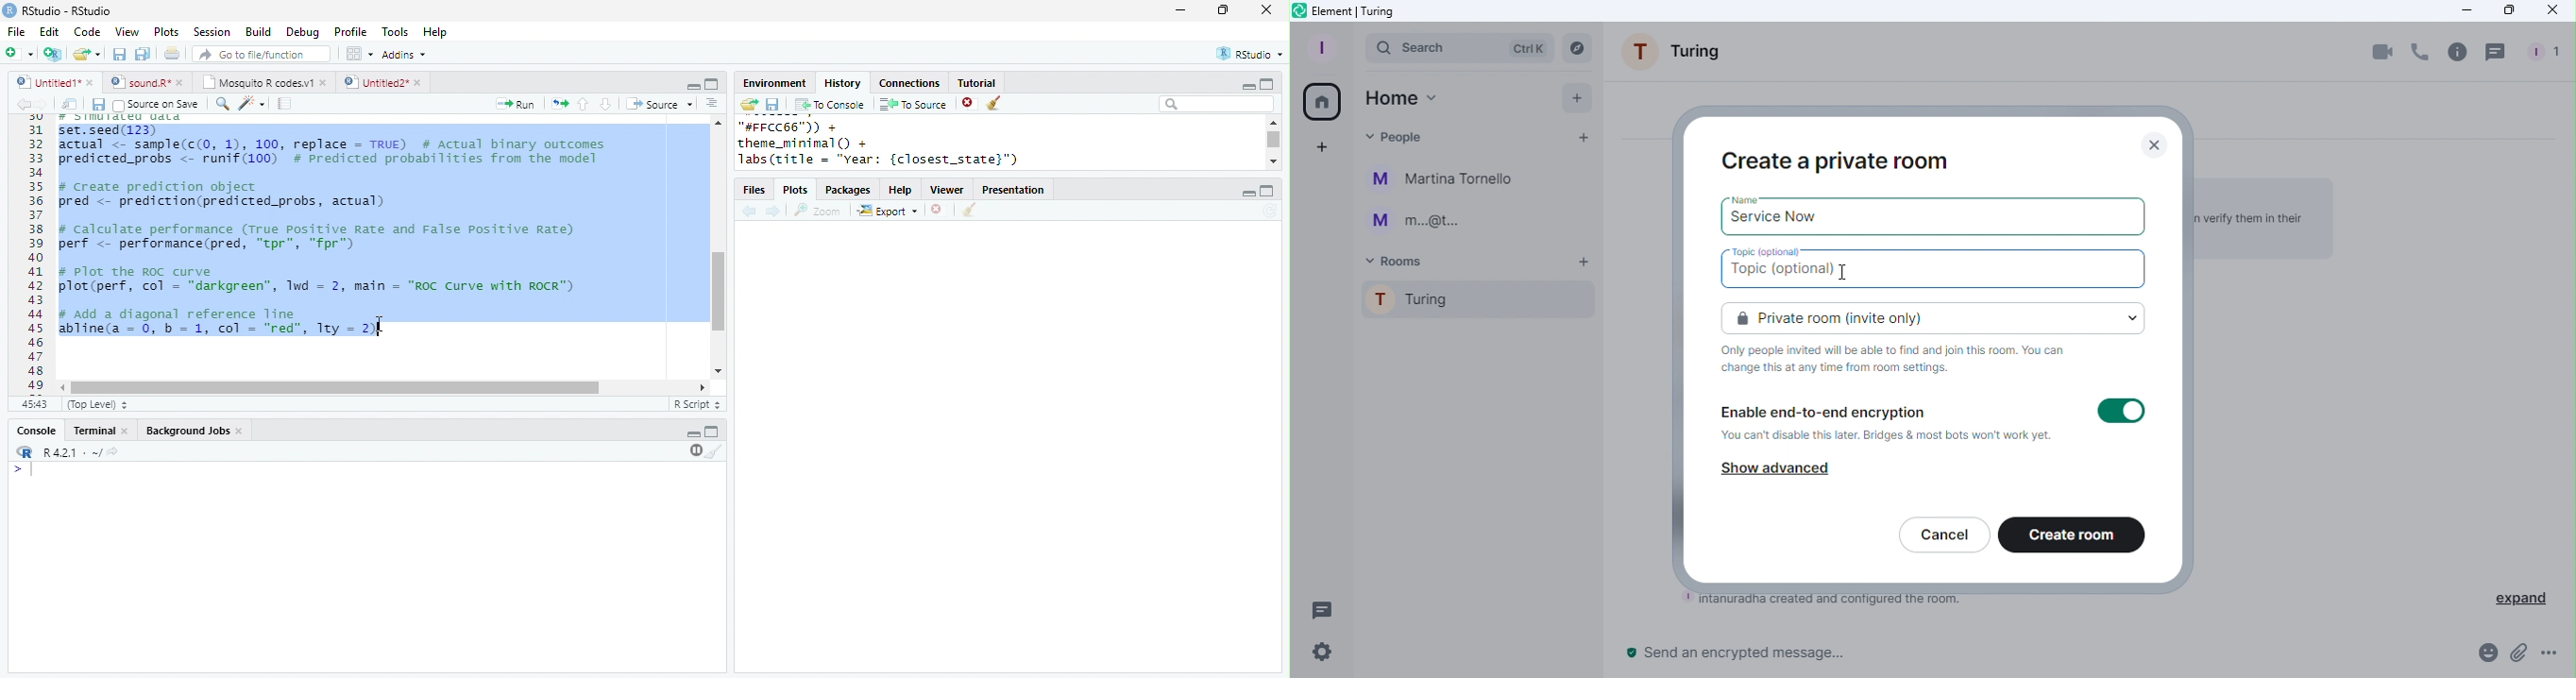 The height and width of the screenshot is (700, 2576). Describe the element at coordinates (252, 103) in the screenshot. I see `code tools` at that location.